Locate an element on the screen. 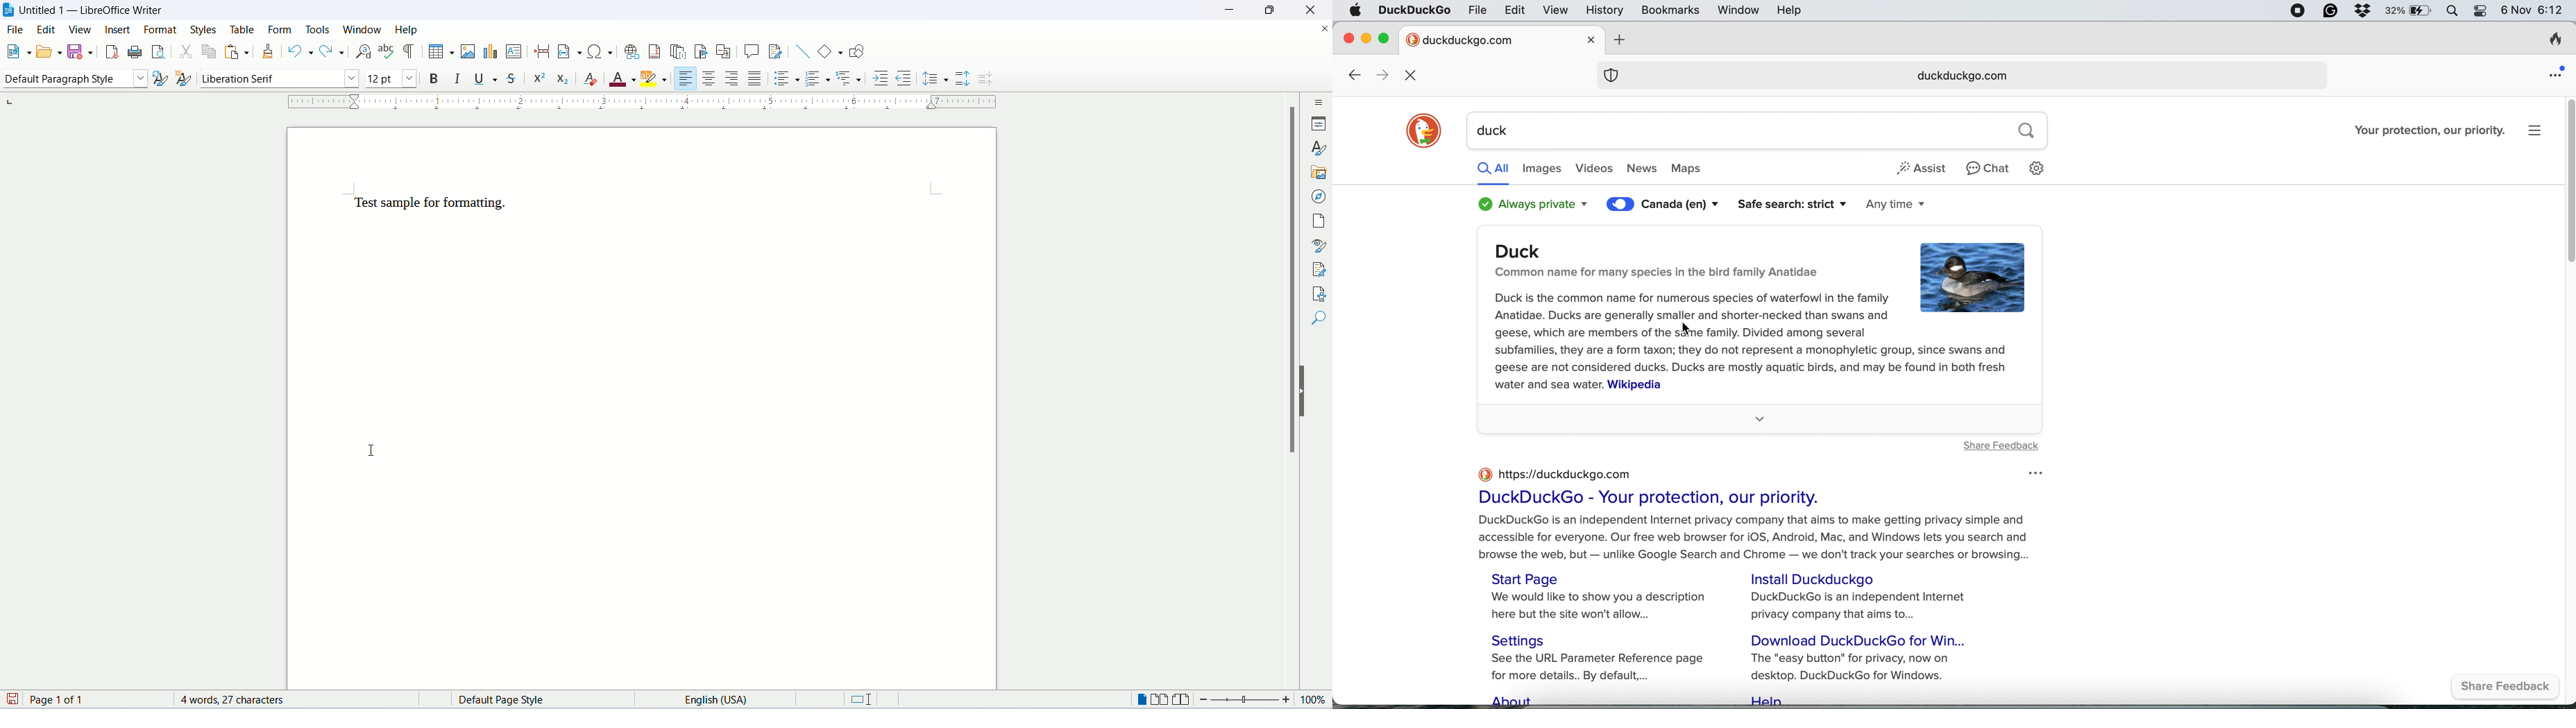 This screenshot has width=2576, height=728. See the URL Parameter Reference page
for more details.. By default,... is located at coordinates (1605, 668).